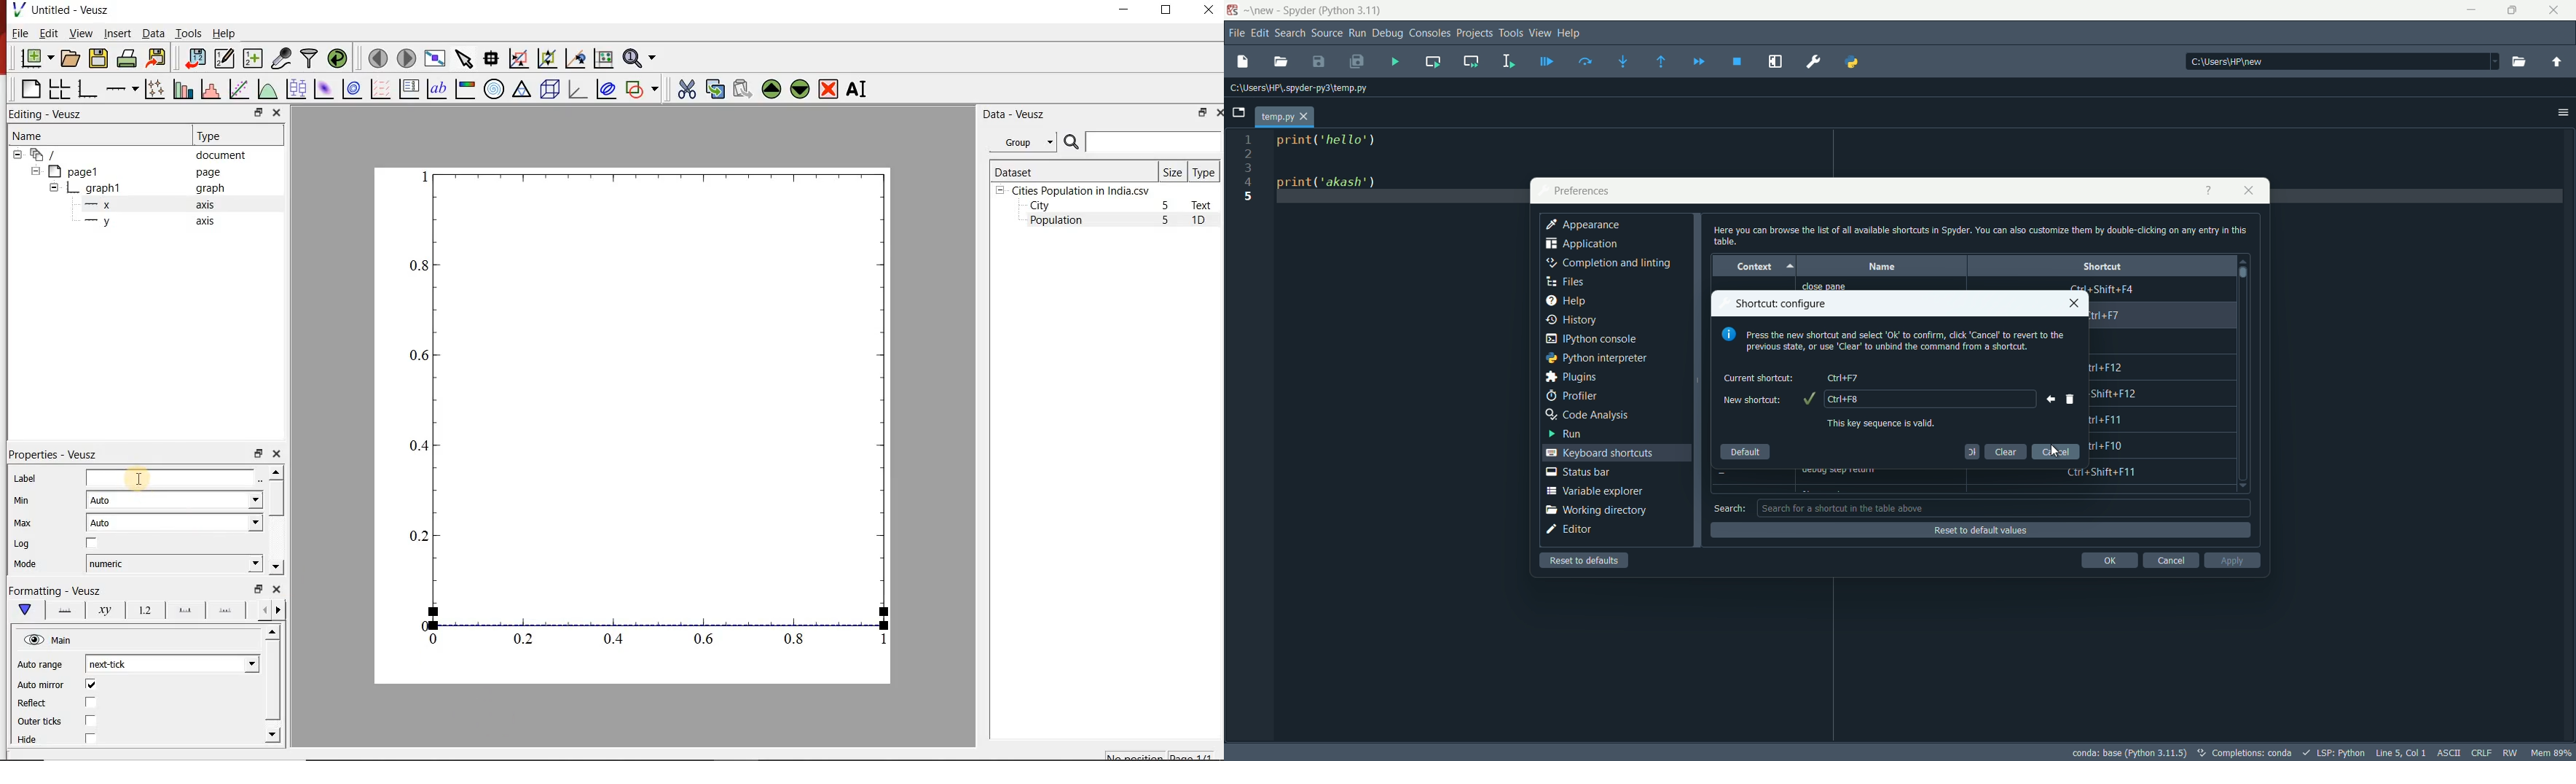 Image resolution: width=2576 pixels, height=784 pixels. I want to click on y axis, so click(152, 222).